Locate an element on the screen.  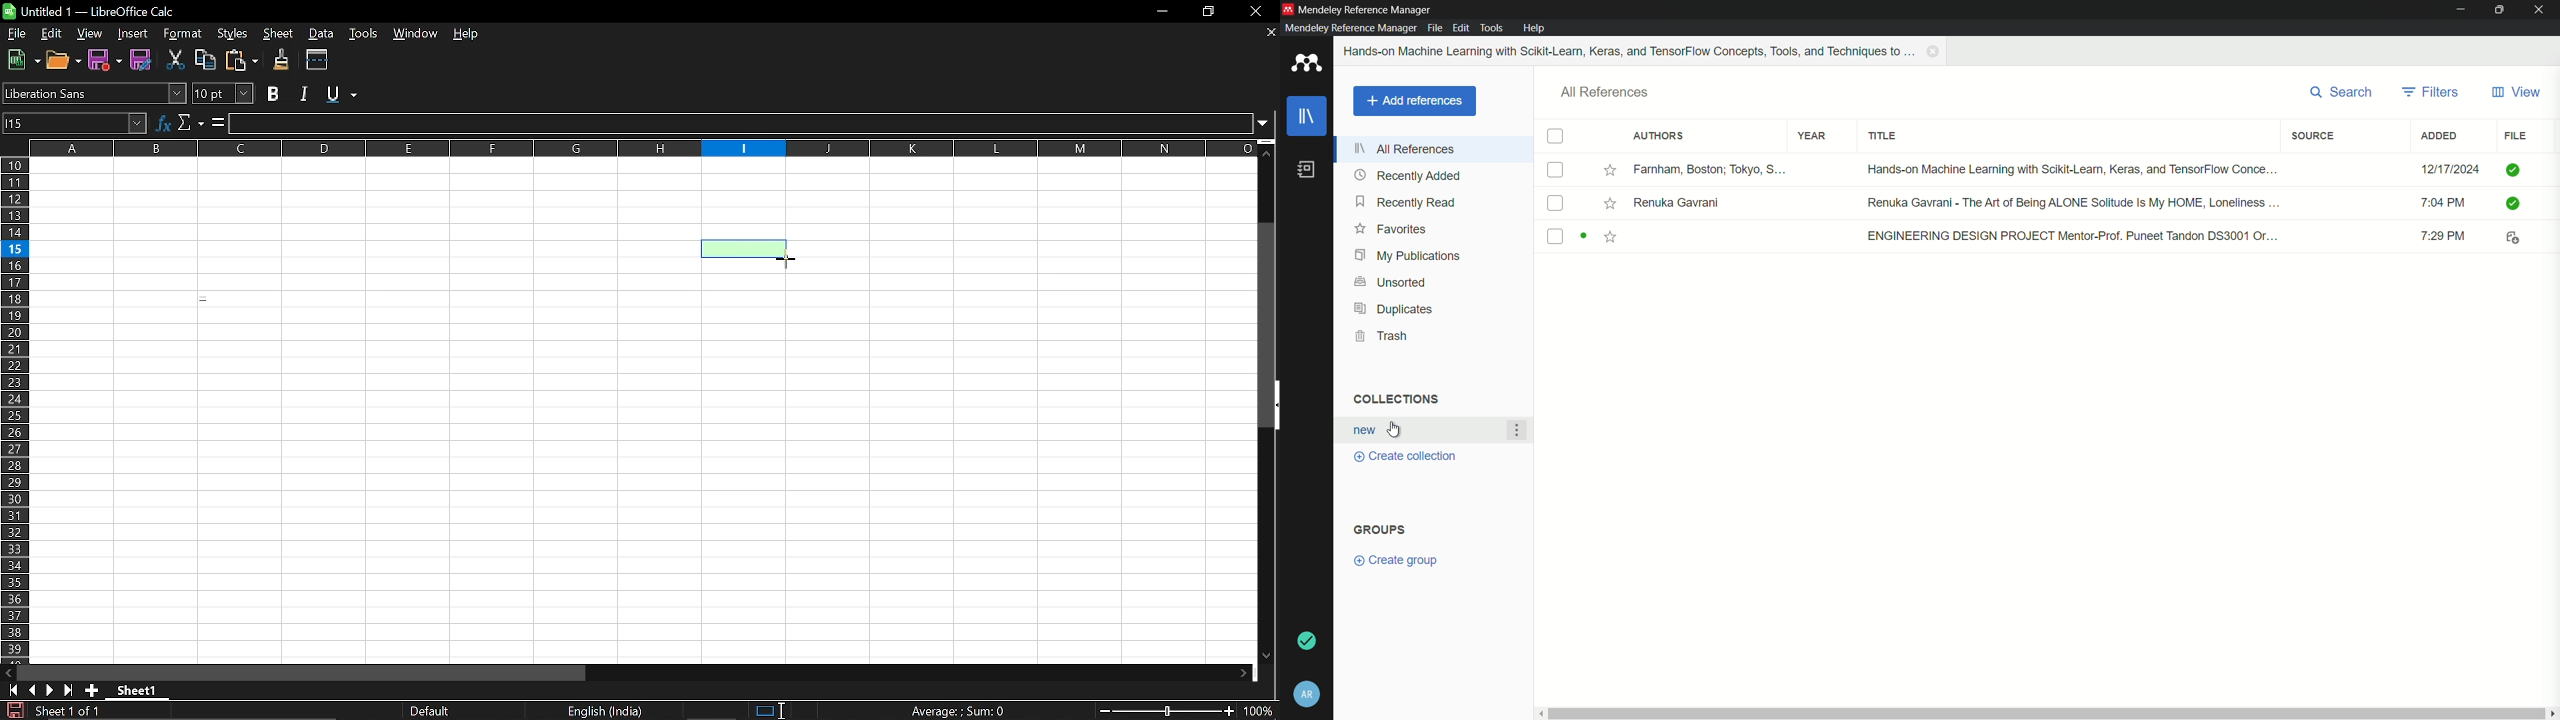
favorites is located at coordinates (1391, 229).